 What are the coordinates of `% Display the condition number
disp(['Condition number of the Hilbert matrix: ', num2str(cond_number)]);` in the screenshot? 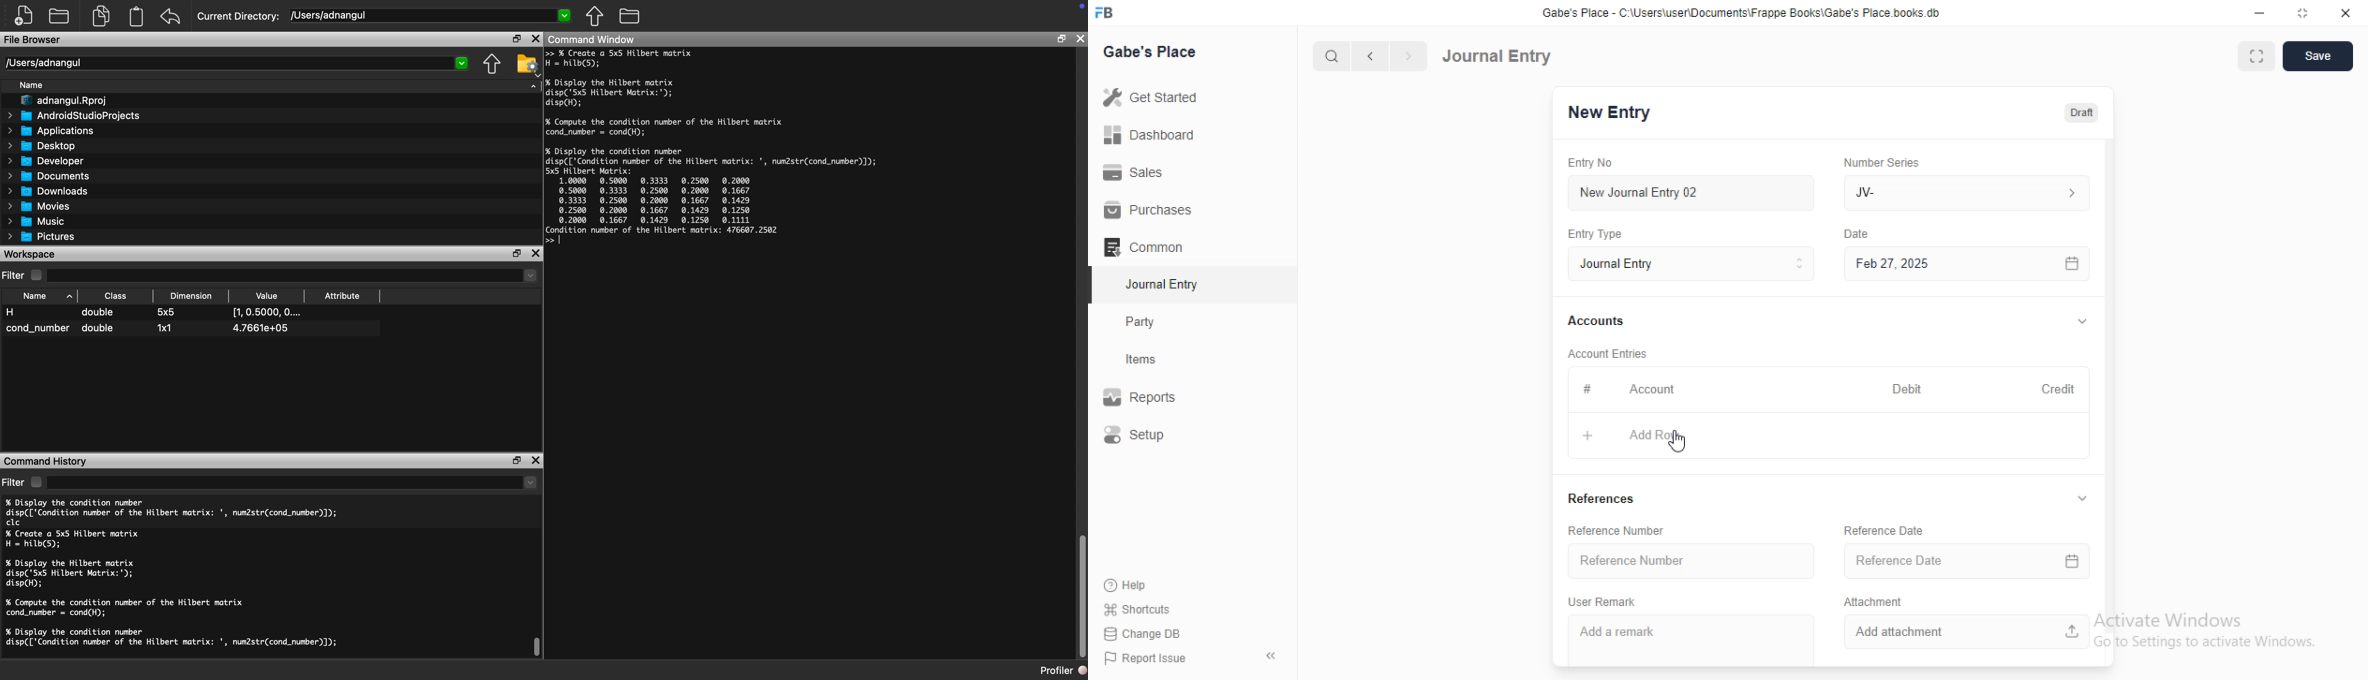 It's located at (173, 638).